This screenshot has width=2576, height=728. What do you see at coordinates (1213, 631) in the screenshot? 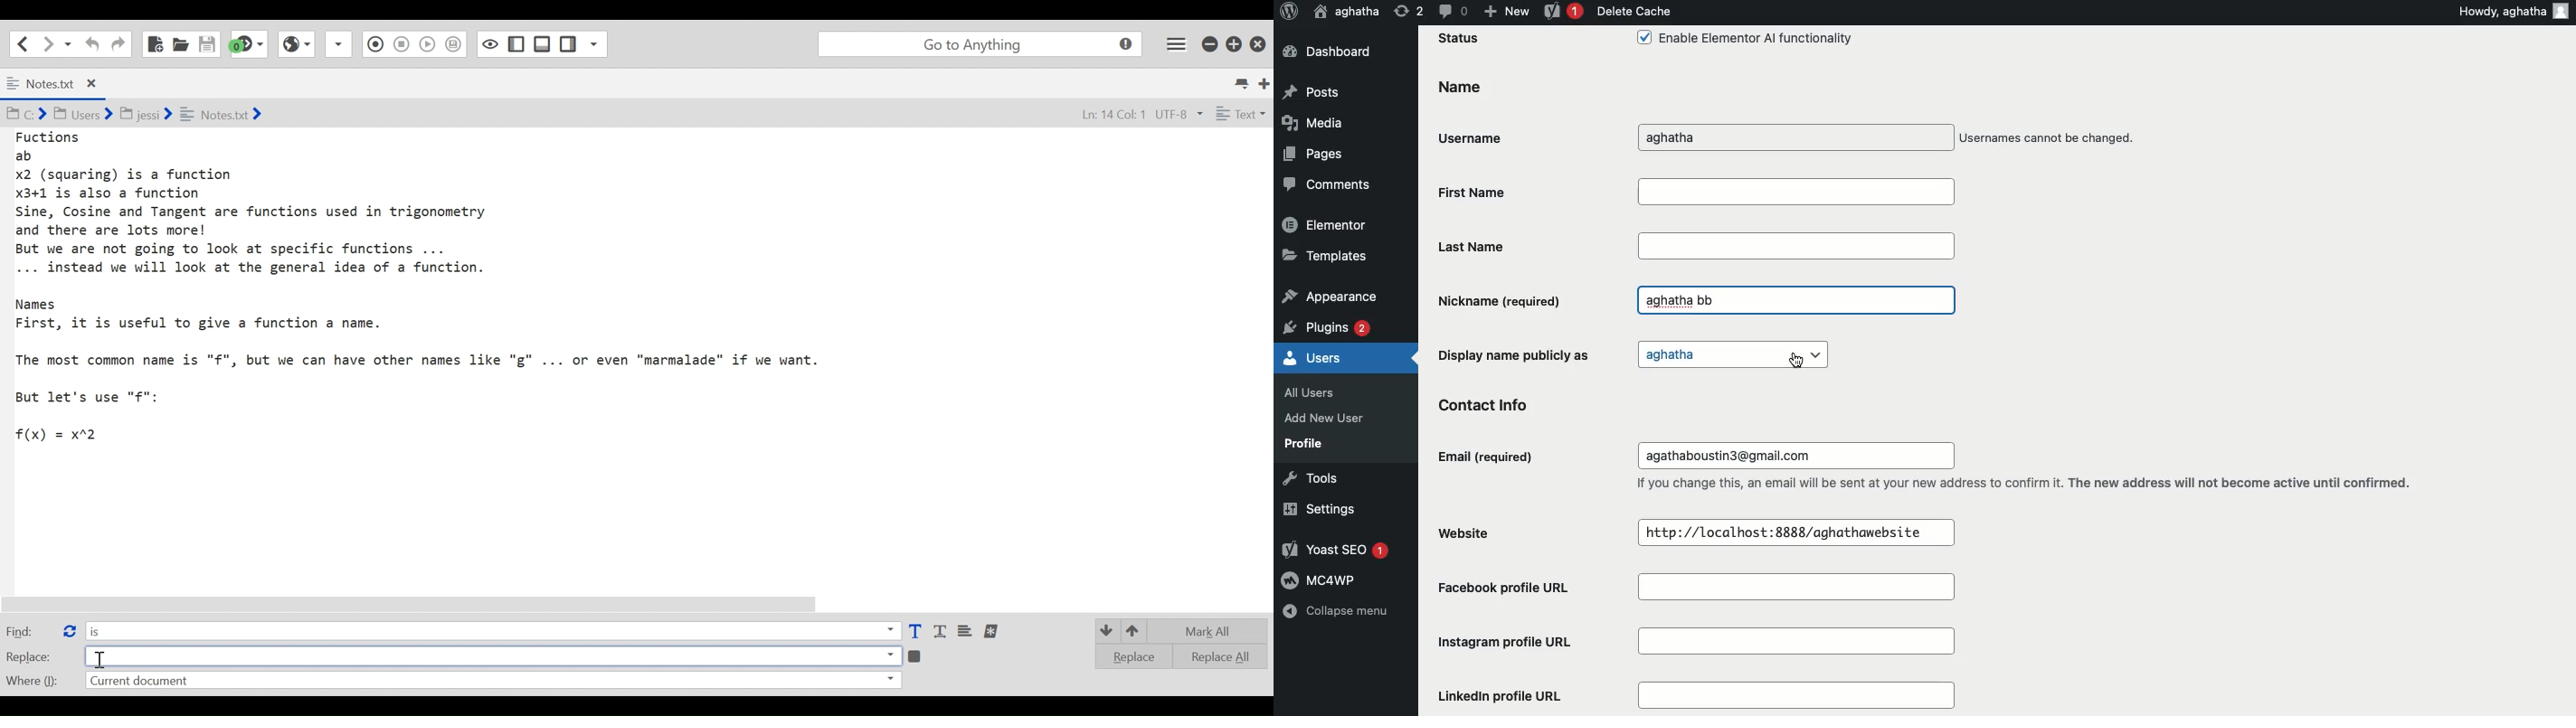
I see `Mark all` at bounding box center [1213, 631].